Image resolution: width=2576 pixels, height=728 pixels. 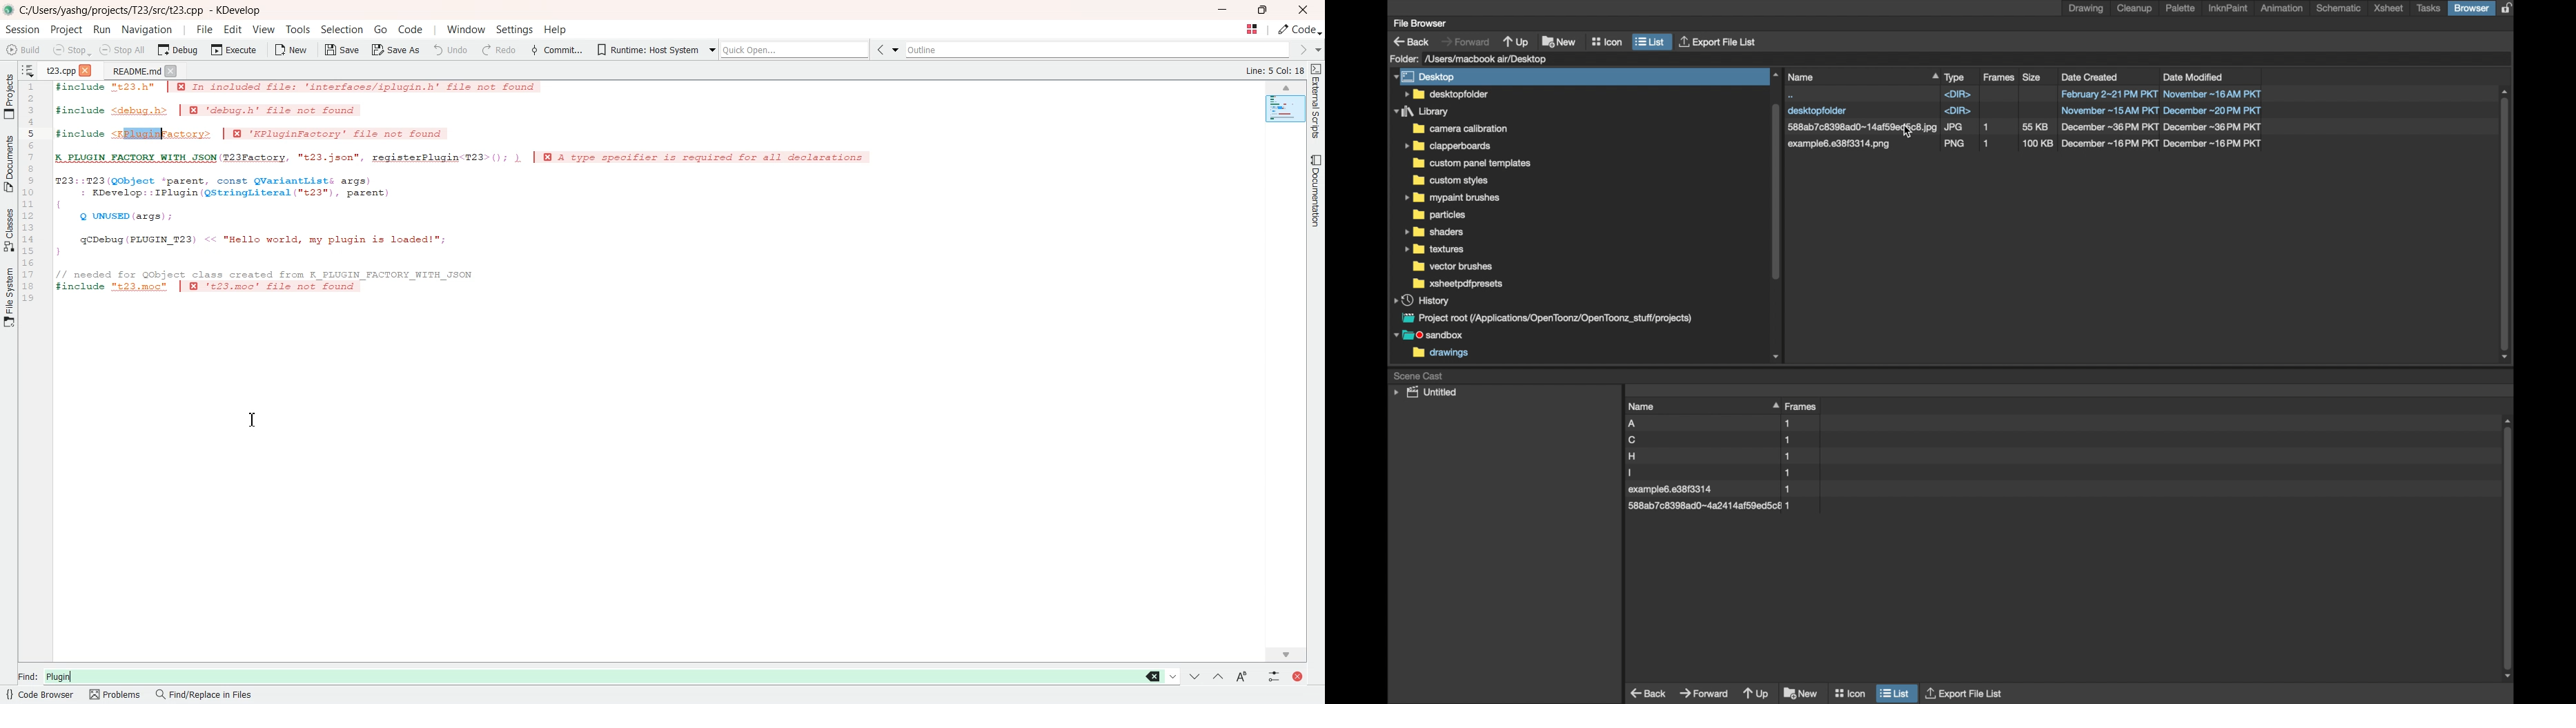 What do you see at coordinates (1434, 231) in the screenshot?
I see `folder` at bounding box center [1434, 231].